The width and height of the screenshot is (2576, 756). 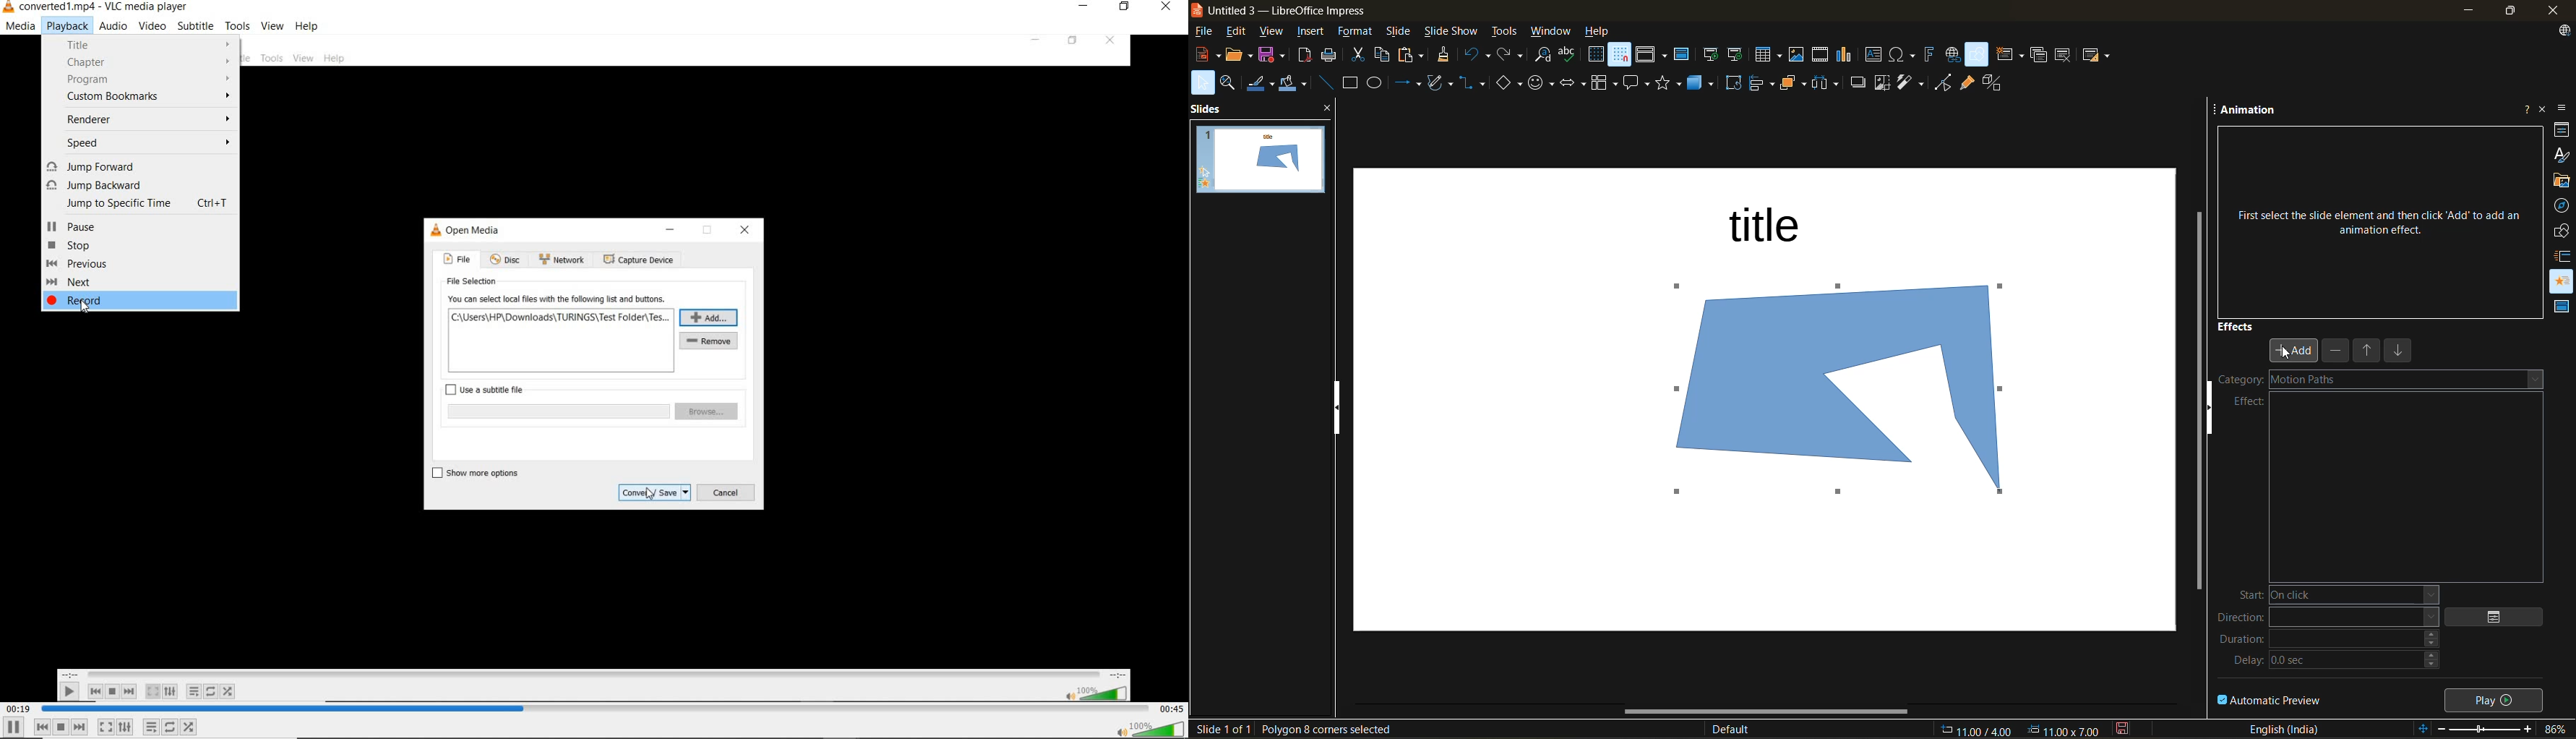 What do you see at coordinates (1211, 108) in the screenshot?
I see `slides` at bounding box center [1211, 108].